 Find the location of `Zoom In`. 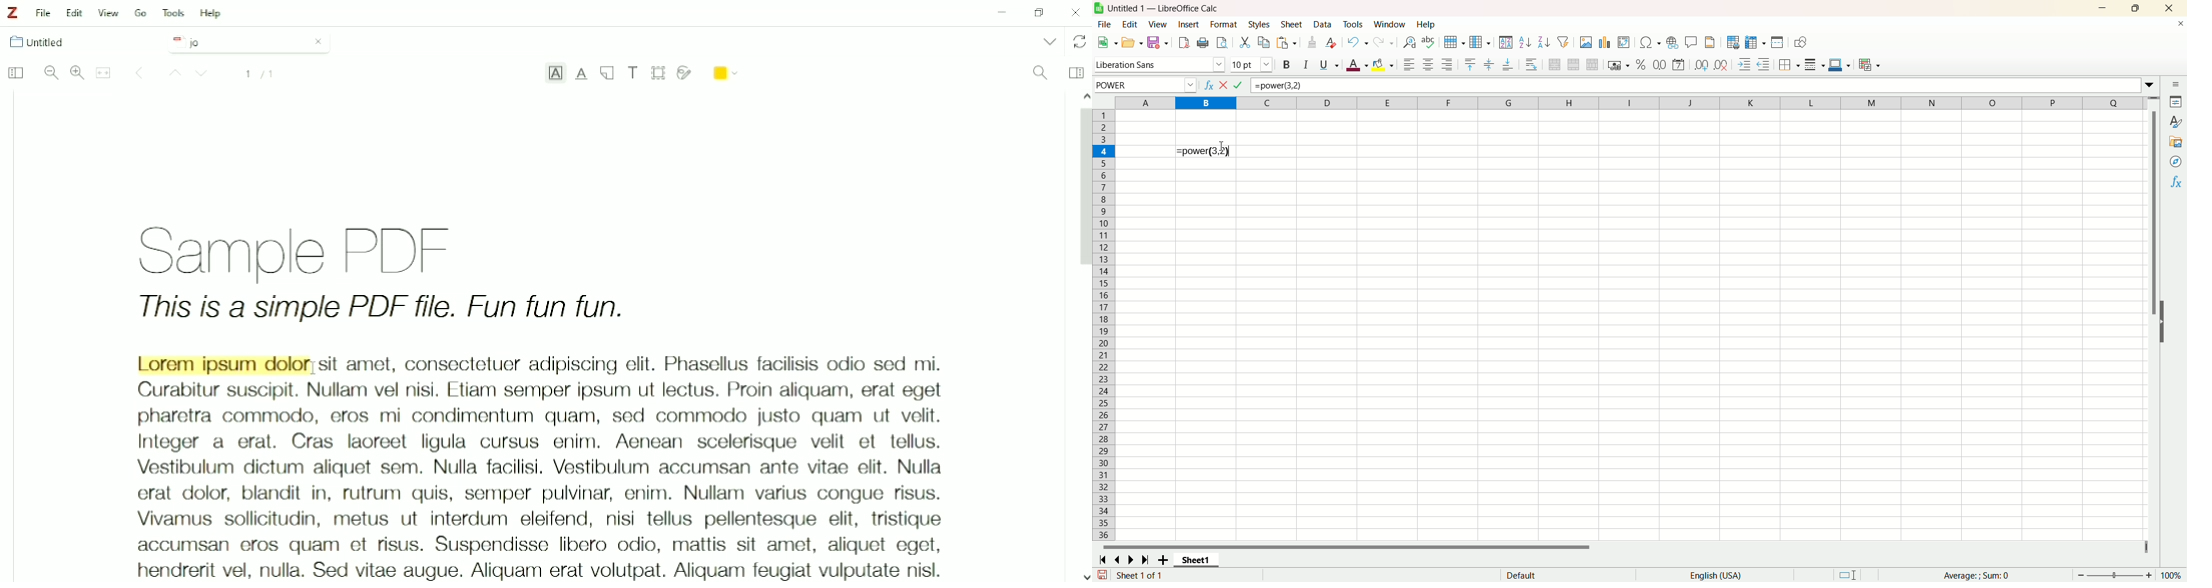

Zoom In is located at coordinates (77, 72).